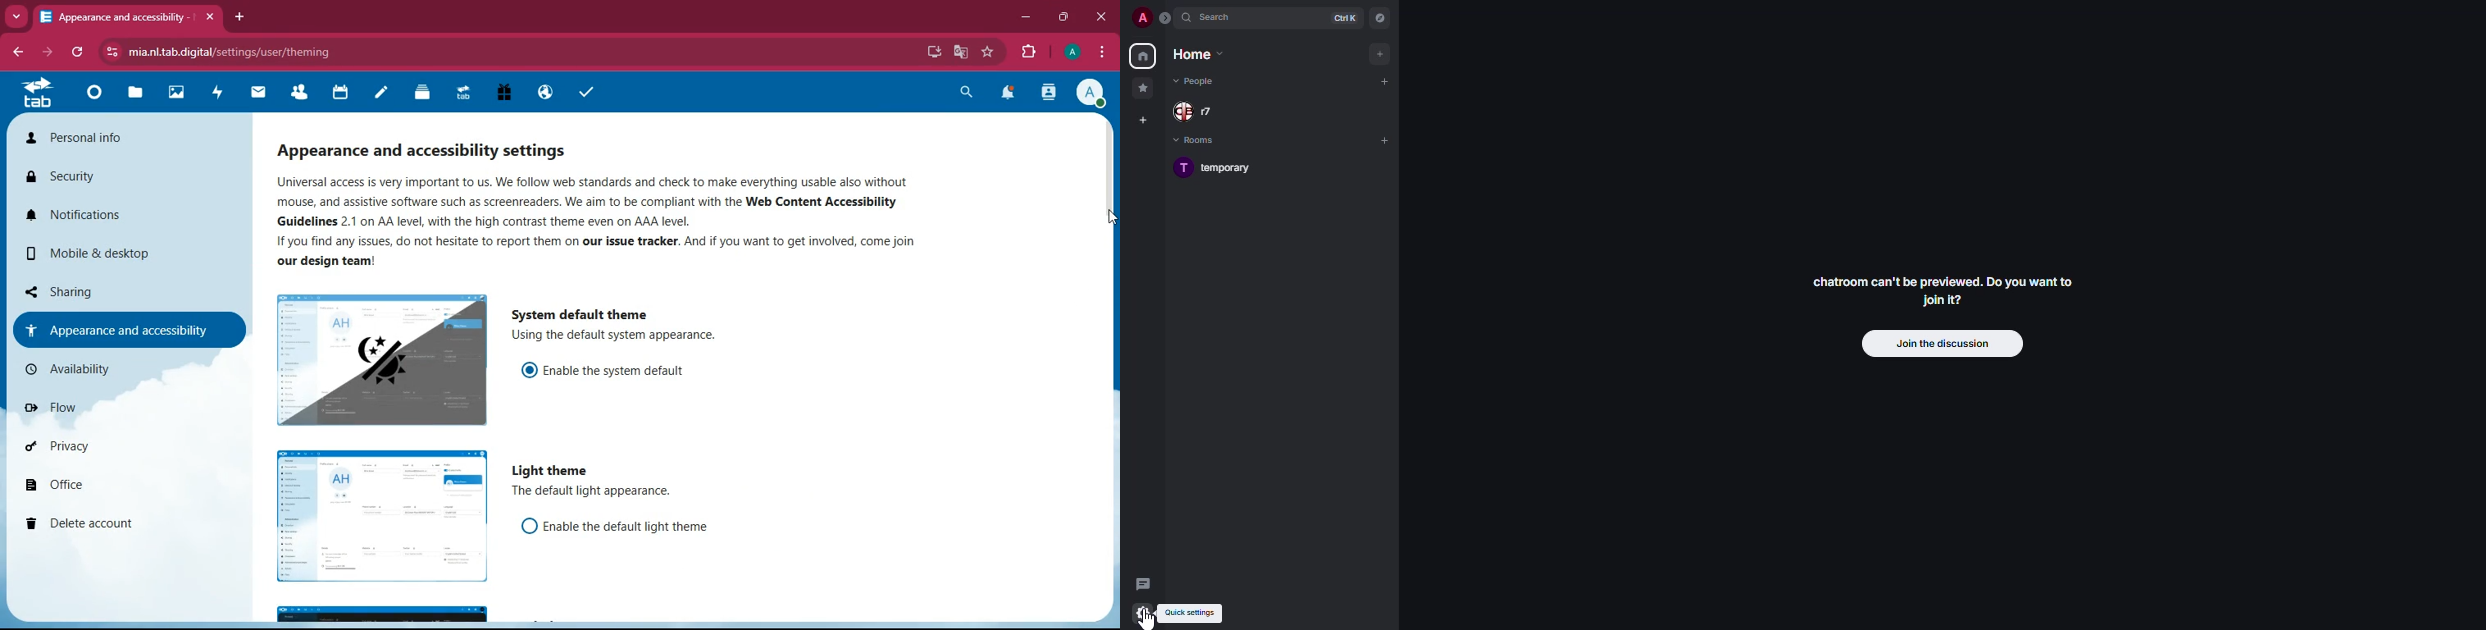  Describe the element at coordinates (217, 94) in the screenshot. I see `activity` at that location.